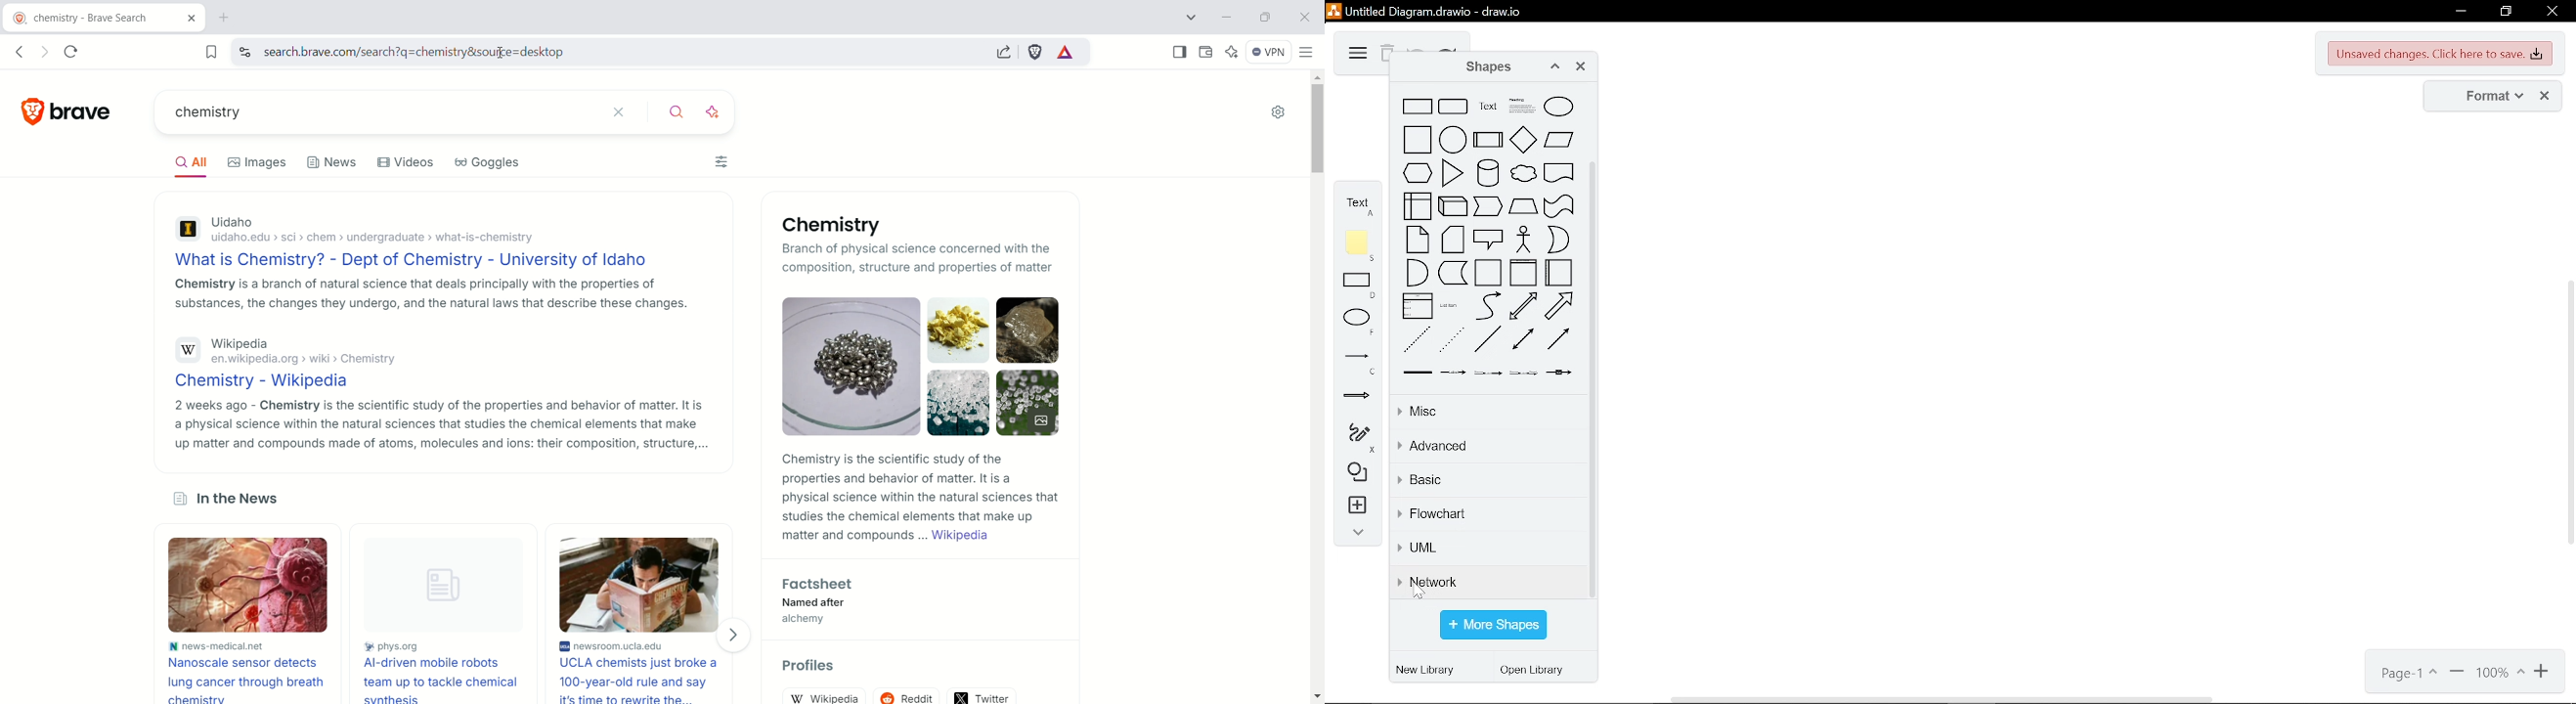  I want to click on phys.org, so click(449, 647).